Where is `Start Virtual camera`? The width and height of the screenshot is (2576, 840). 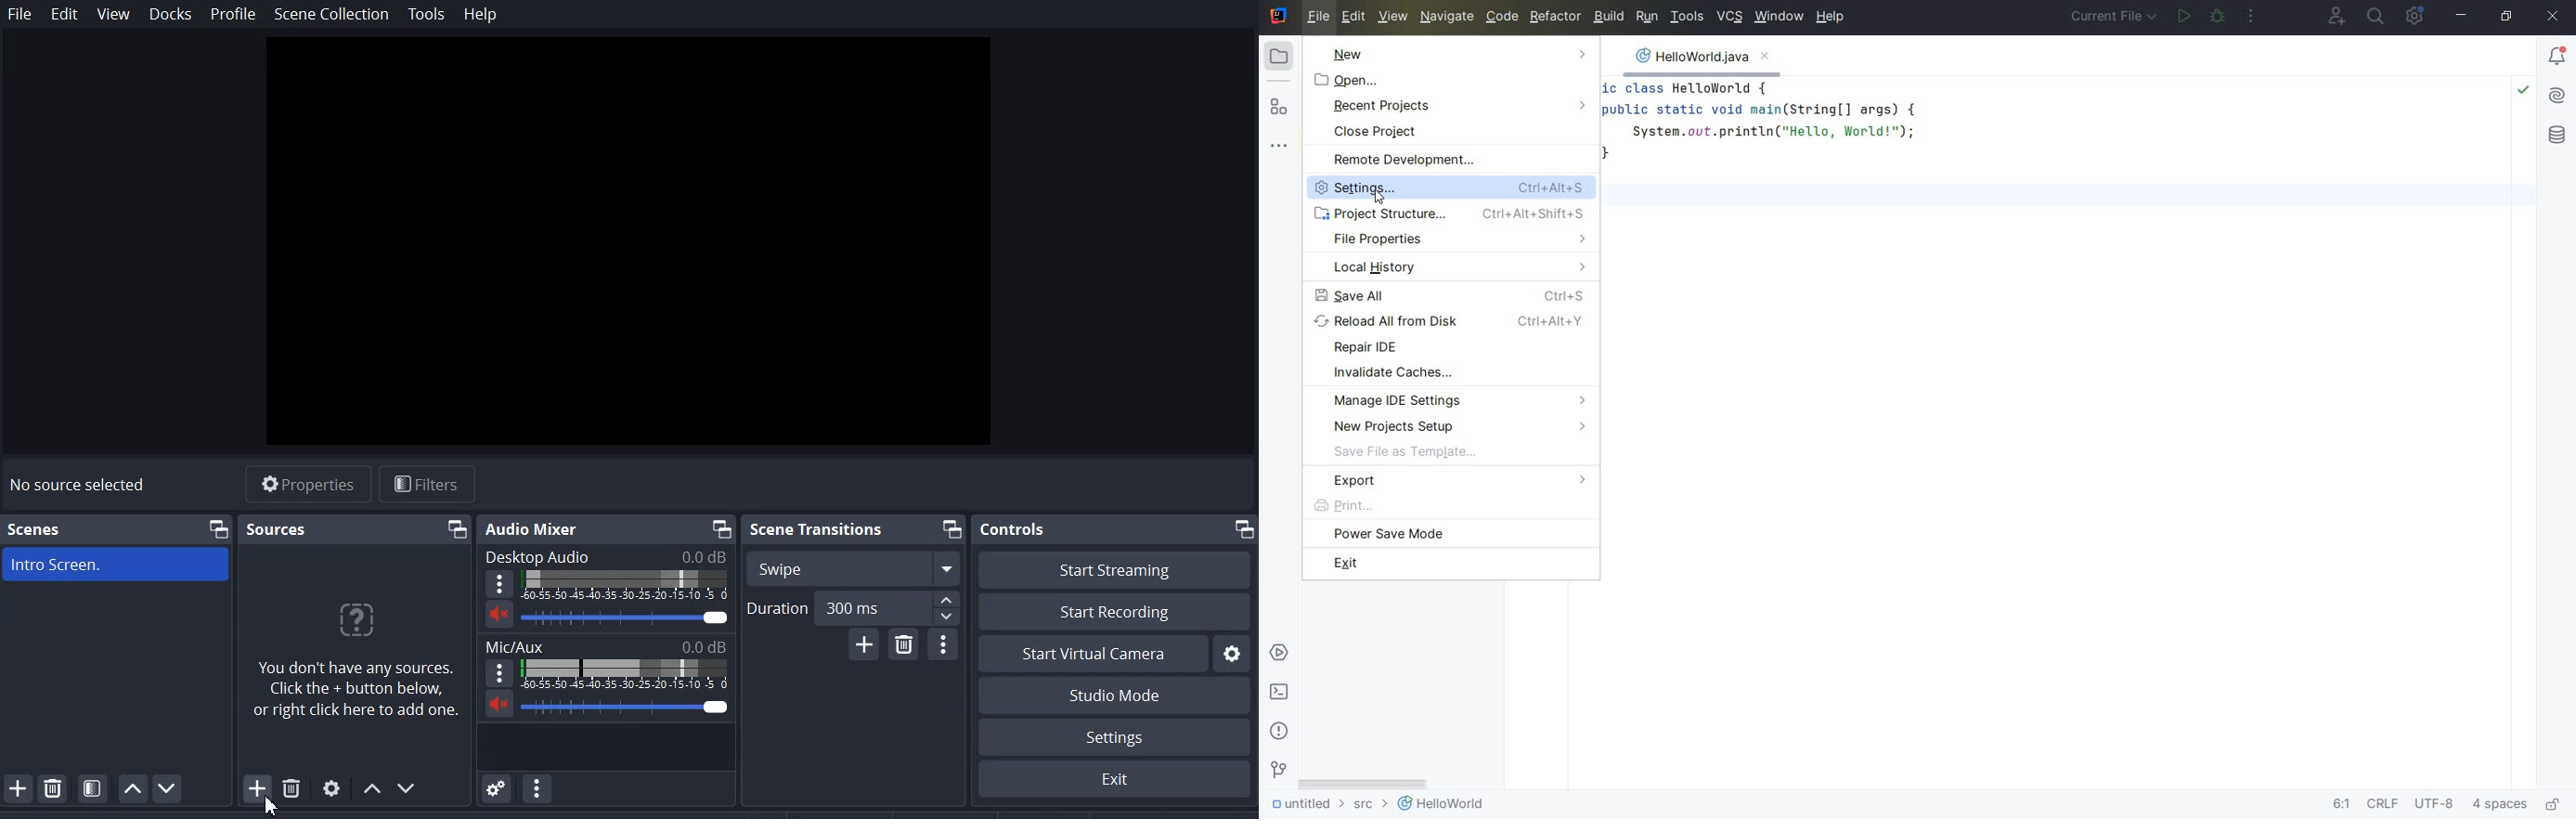 Start Virtual camera is located at coordinates (1093, 654).